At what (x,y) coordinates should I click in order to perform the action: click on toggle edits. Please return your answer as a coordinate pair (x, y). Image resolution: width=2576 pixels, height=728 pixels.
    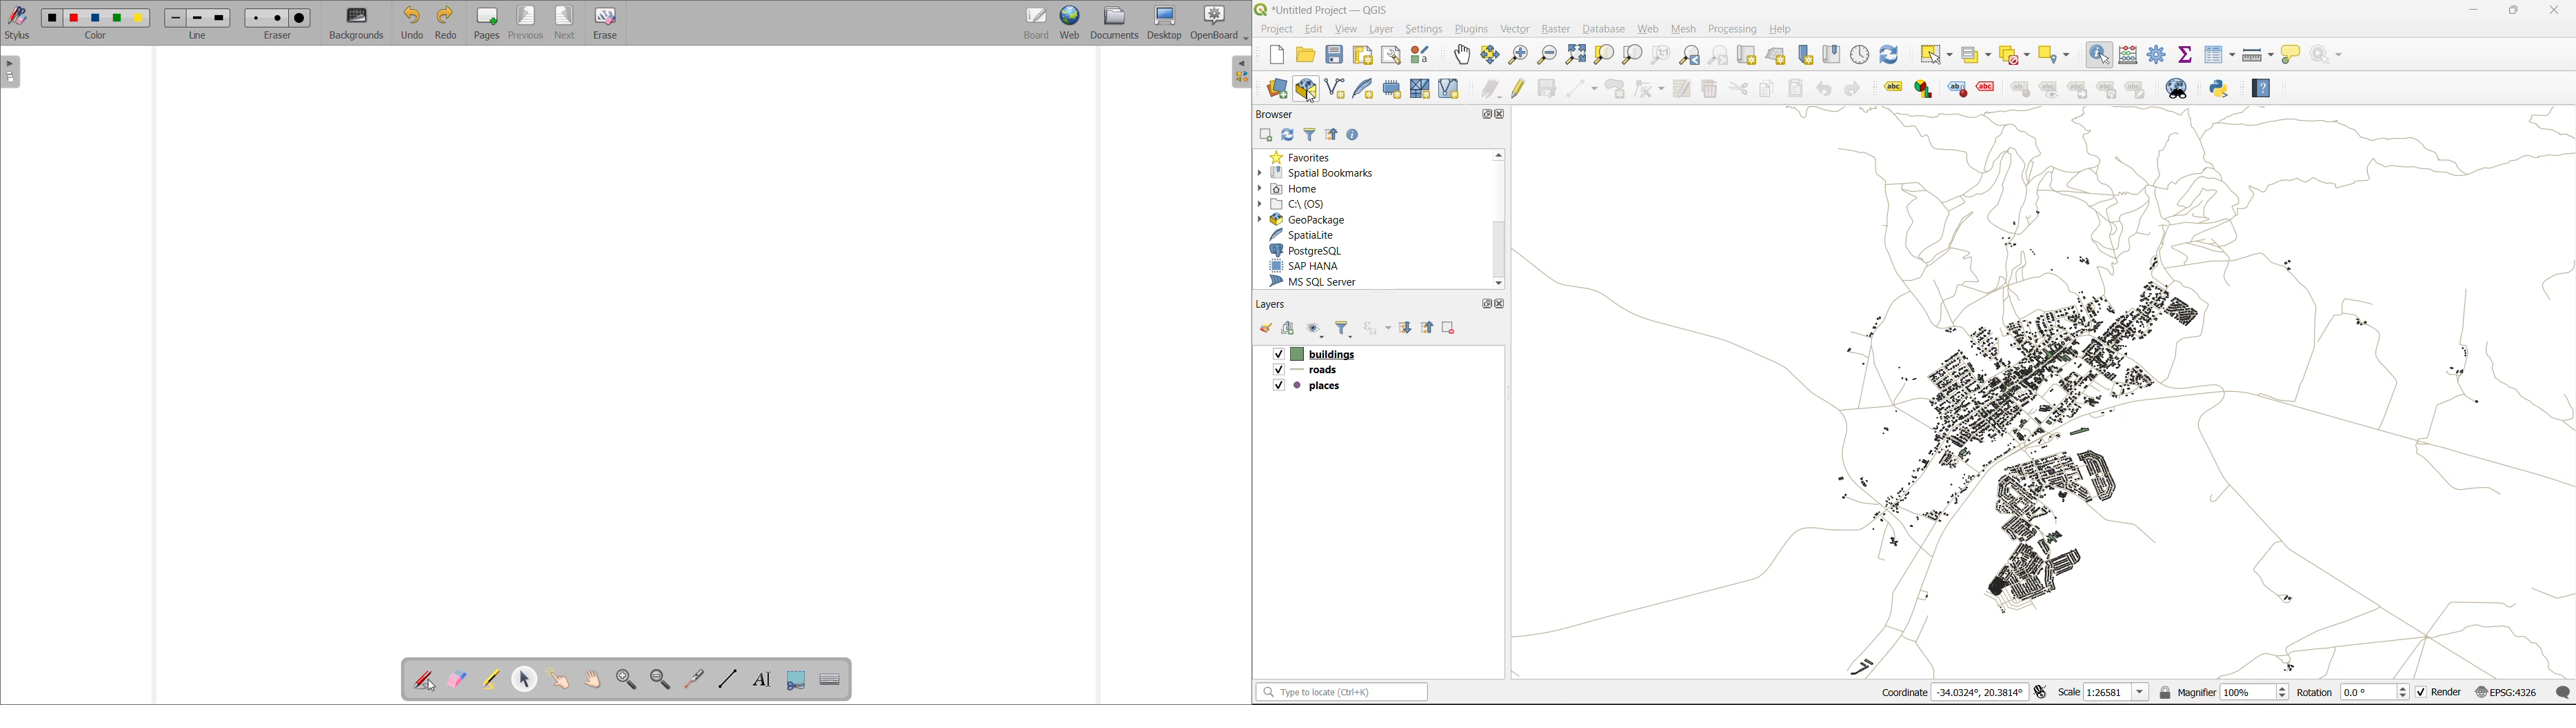
    Looking at the image, I should click on (1519, 88).